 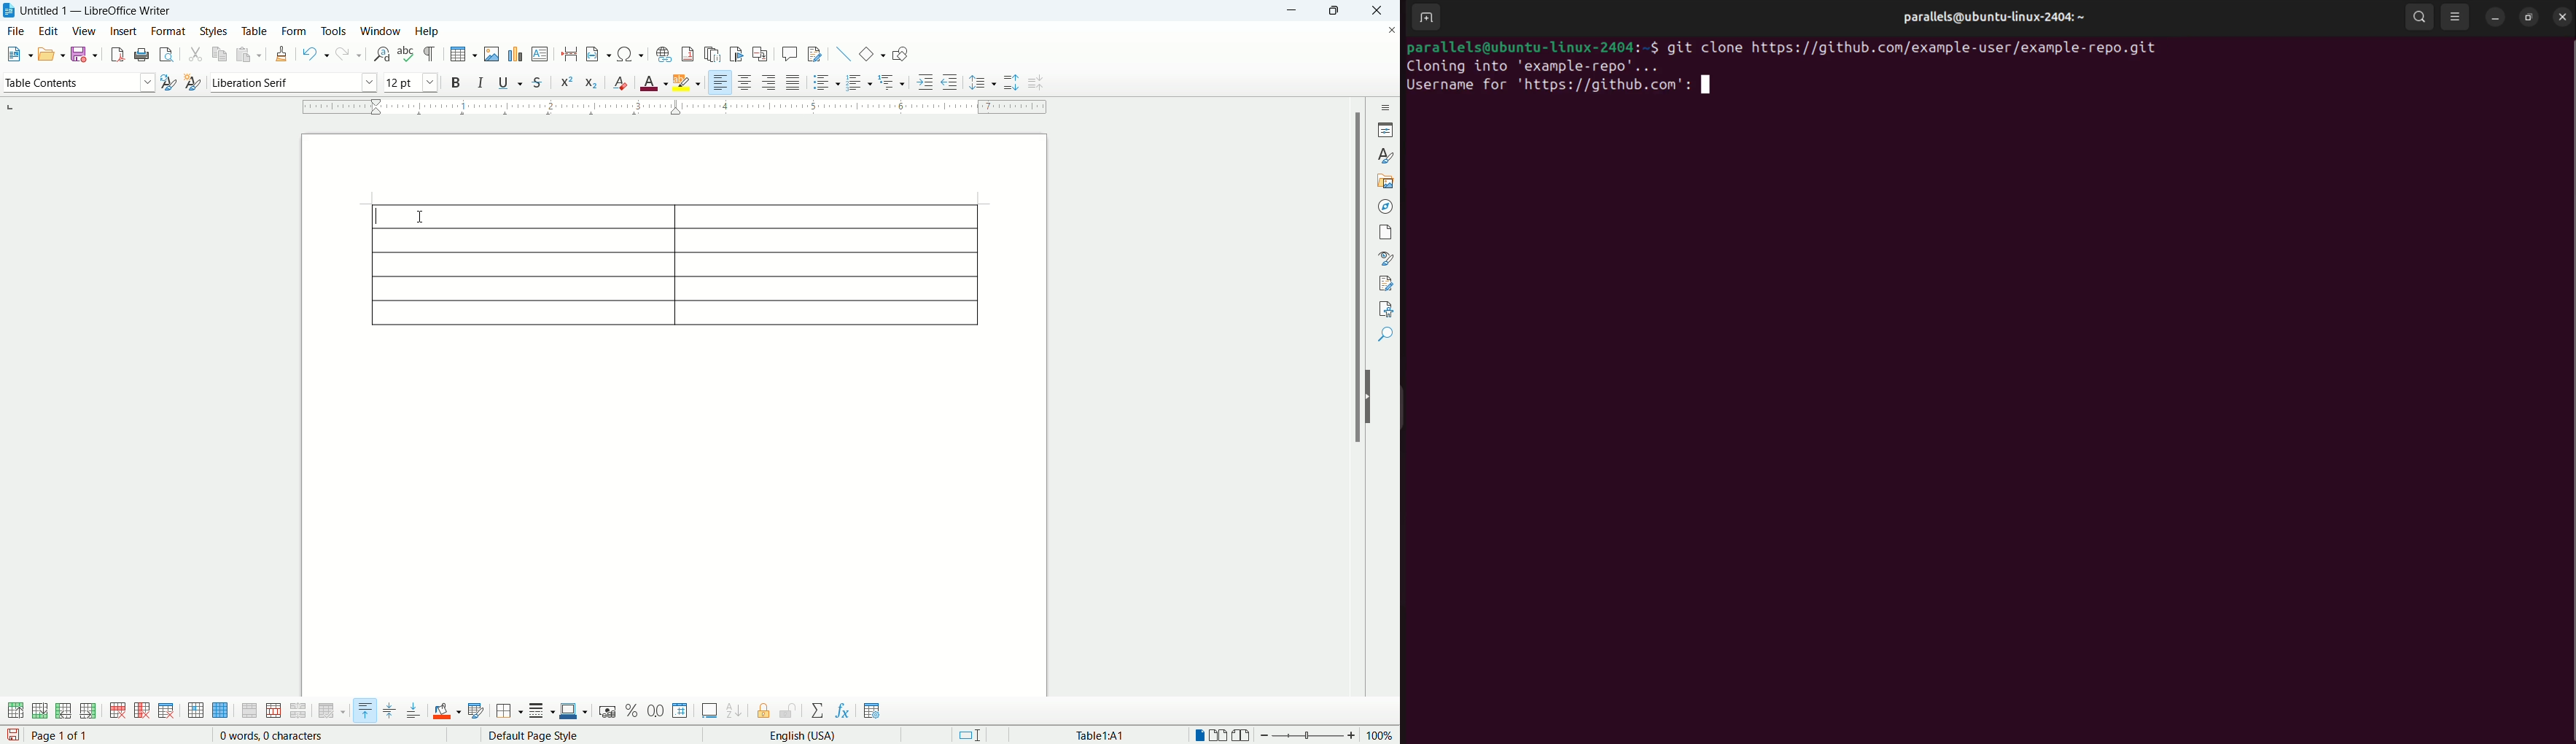 What do you see at coordinates (384, 55) in the screenshot?
I see `find and replace` at bounding box center [384, 55].